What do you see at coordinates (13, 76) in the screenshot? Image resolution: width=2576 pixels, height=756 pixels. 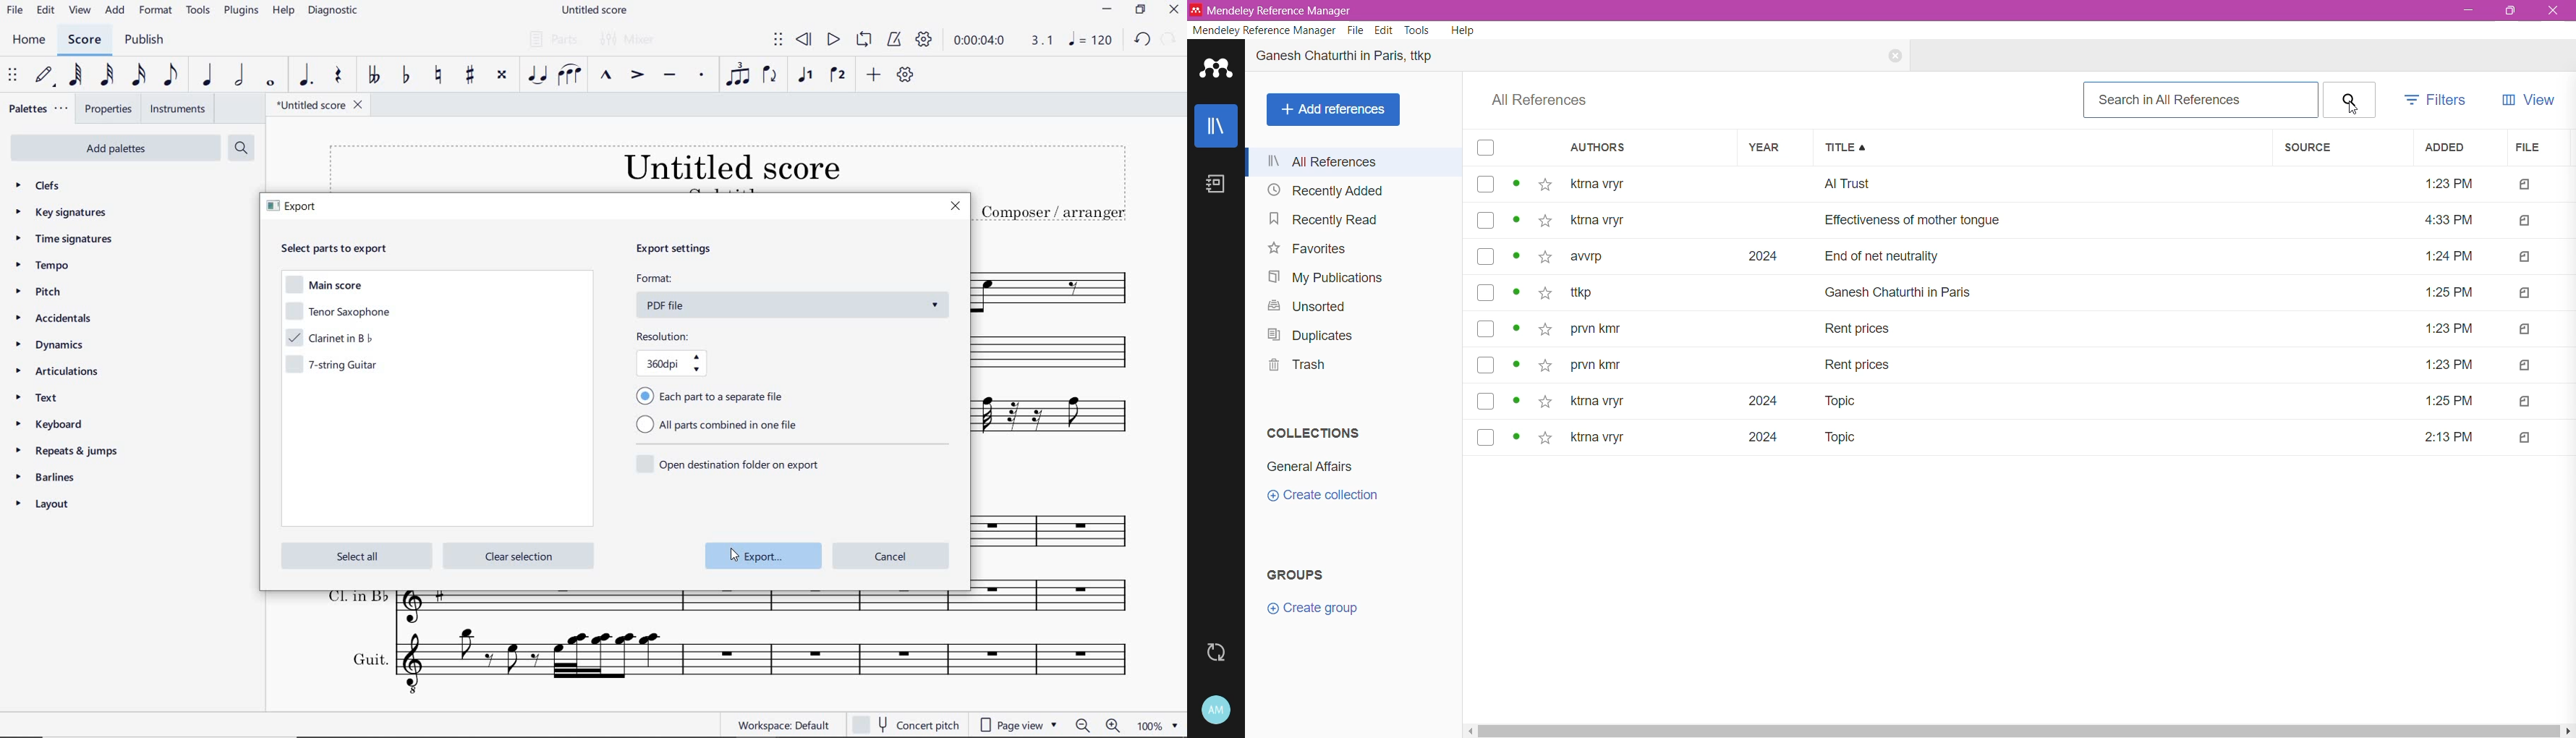 I see `SELECT TO MOVE` at bounding box center [13, 76].